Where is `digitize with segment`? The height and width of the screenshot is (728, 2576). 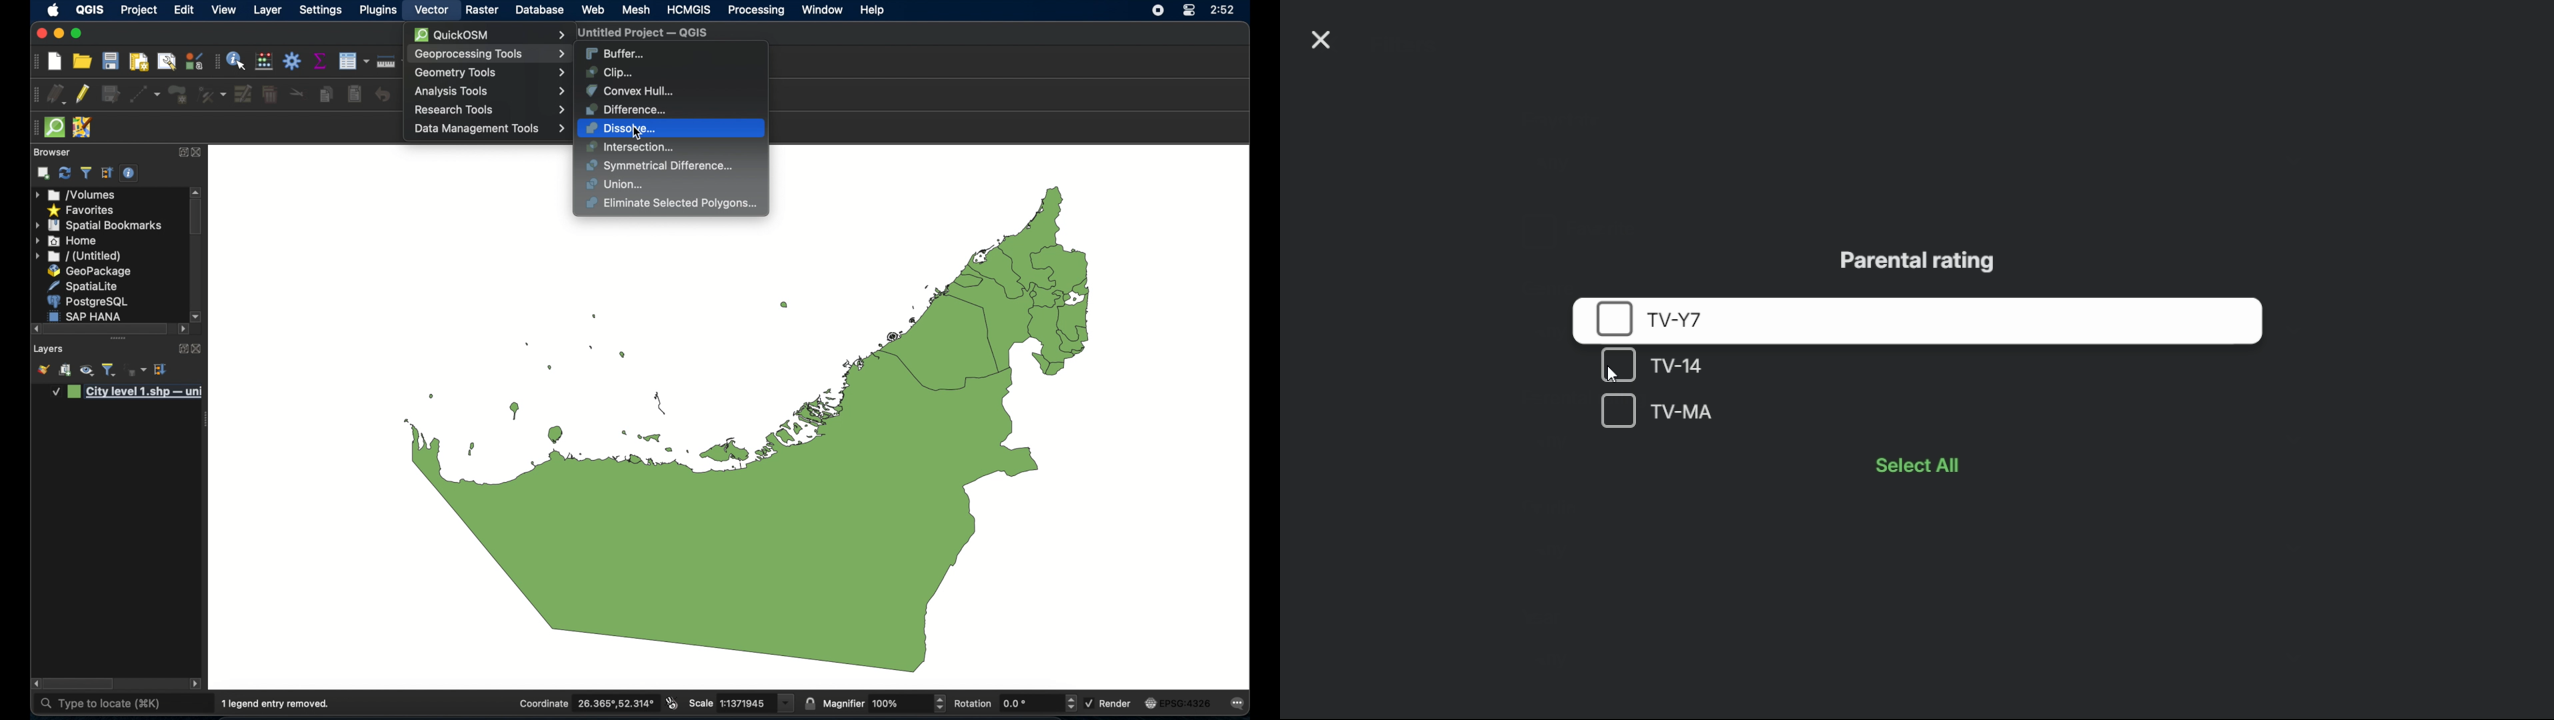 digitize with segment is located at coordinates (145, 95).